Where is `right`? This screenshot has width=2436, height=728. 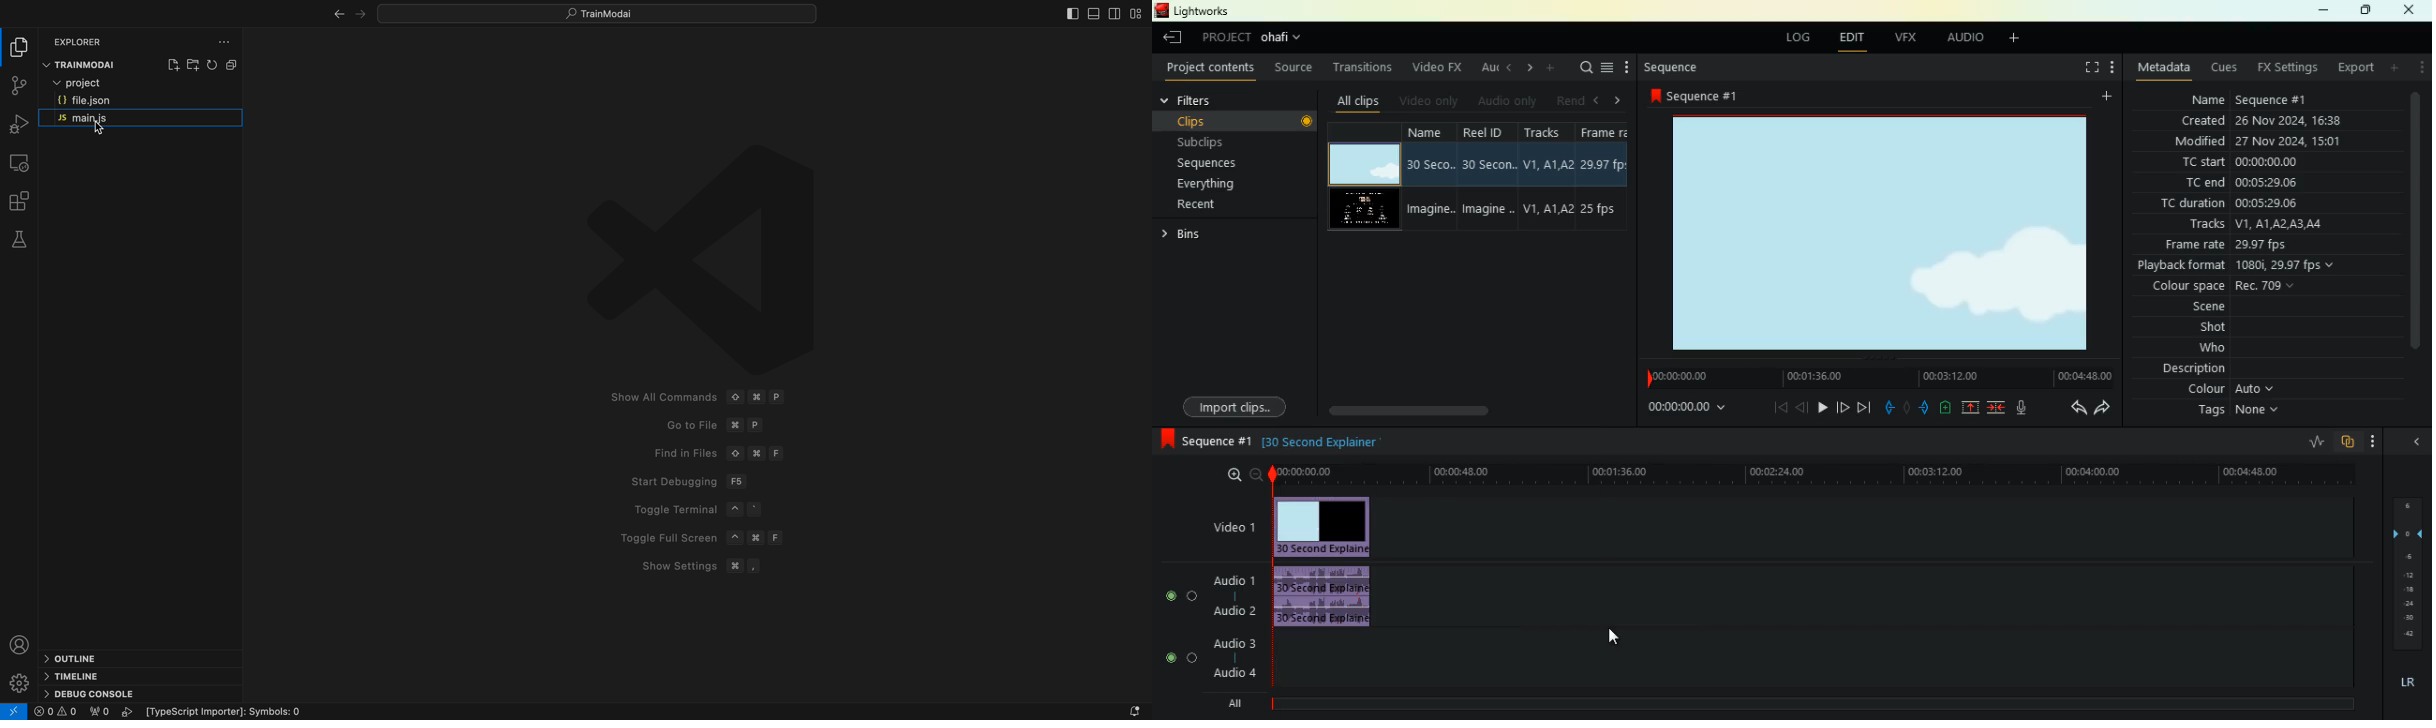
right is located at coordinates (1620, 100).